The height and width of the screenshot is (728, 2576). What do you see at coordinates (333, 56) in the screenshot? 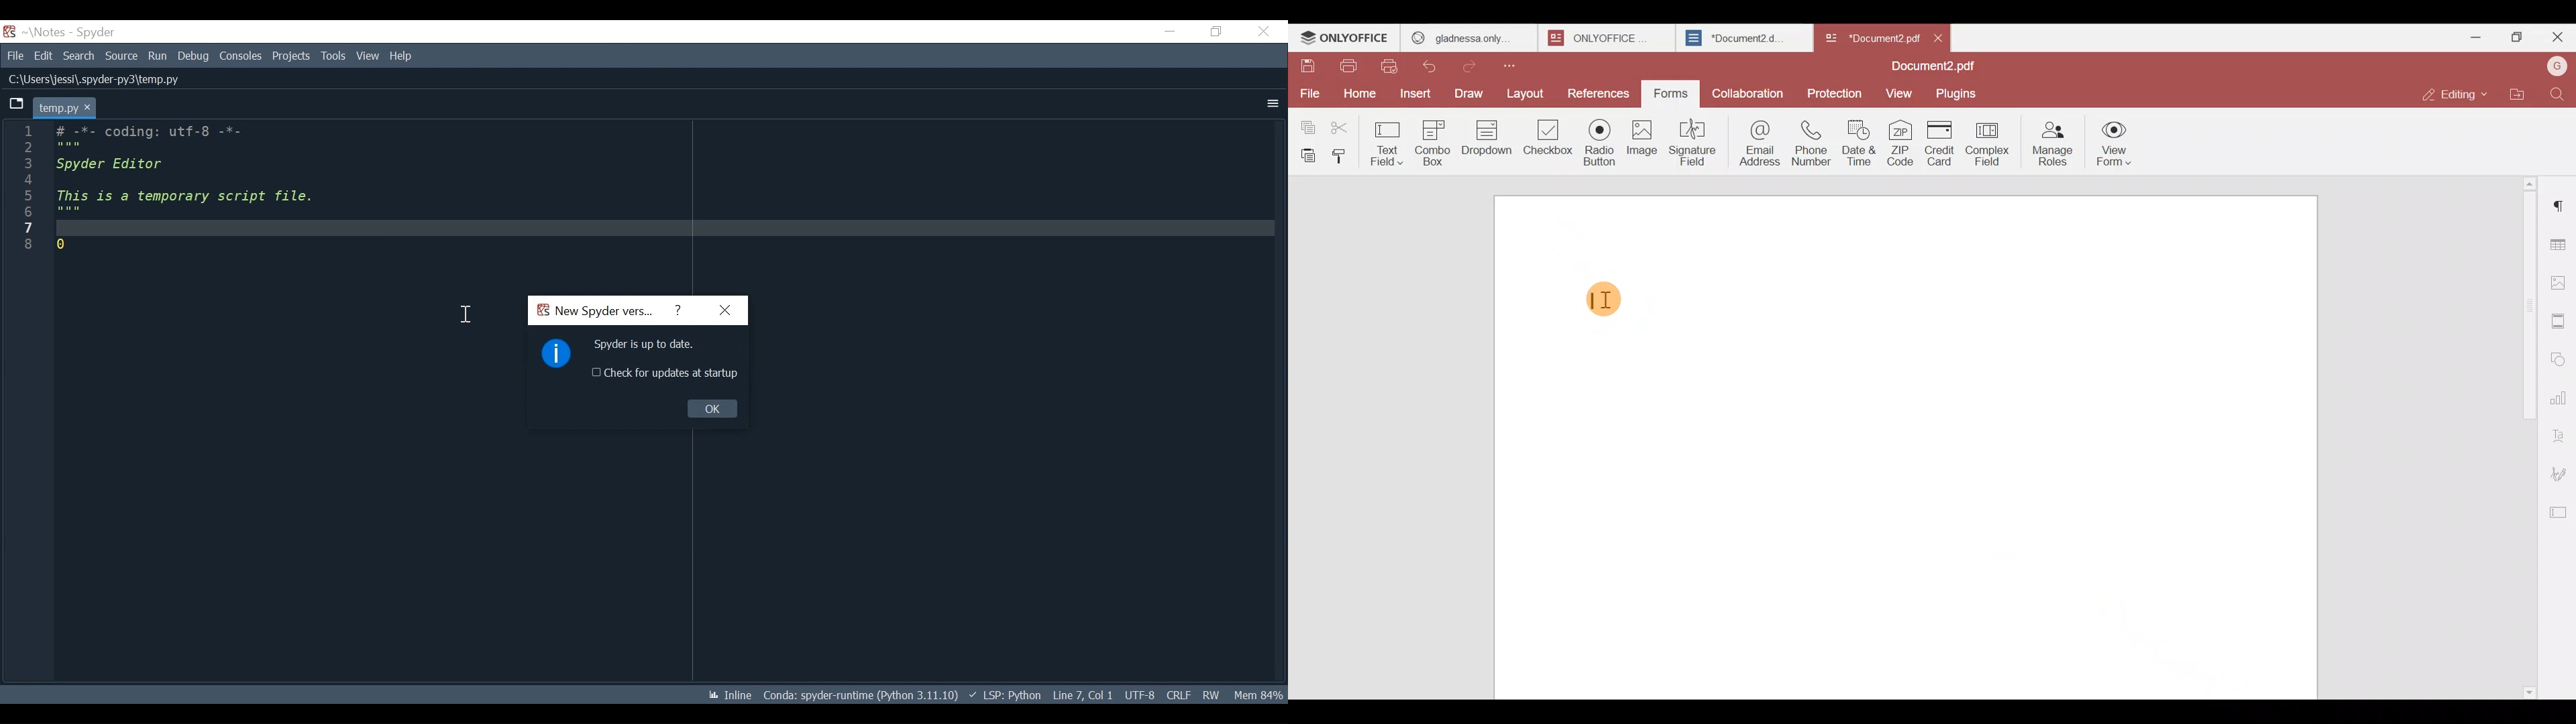
I see `Tools` at bounding box center [333, 56].